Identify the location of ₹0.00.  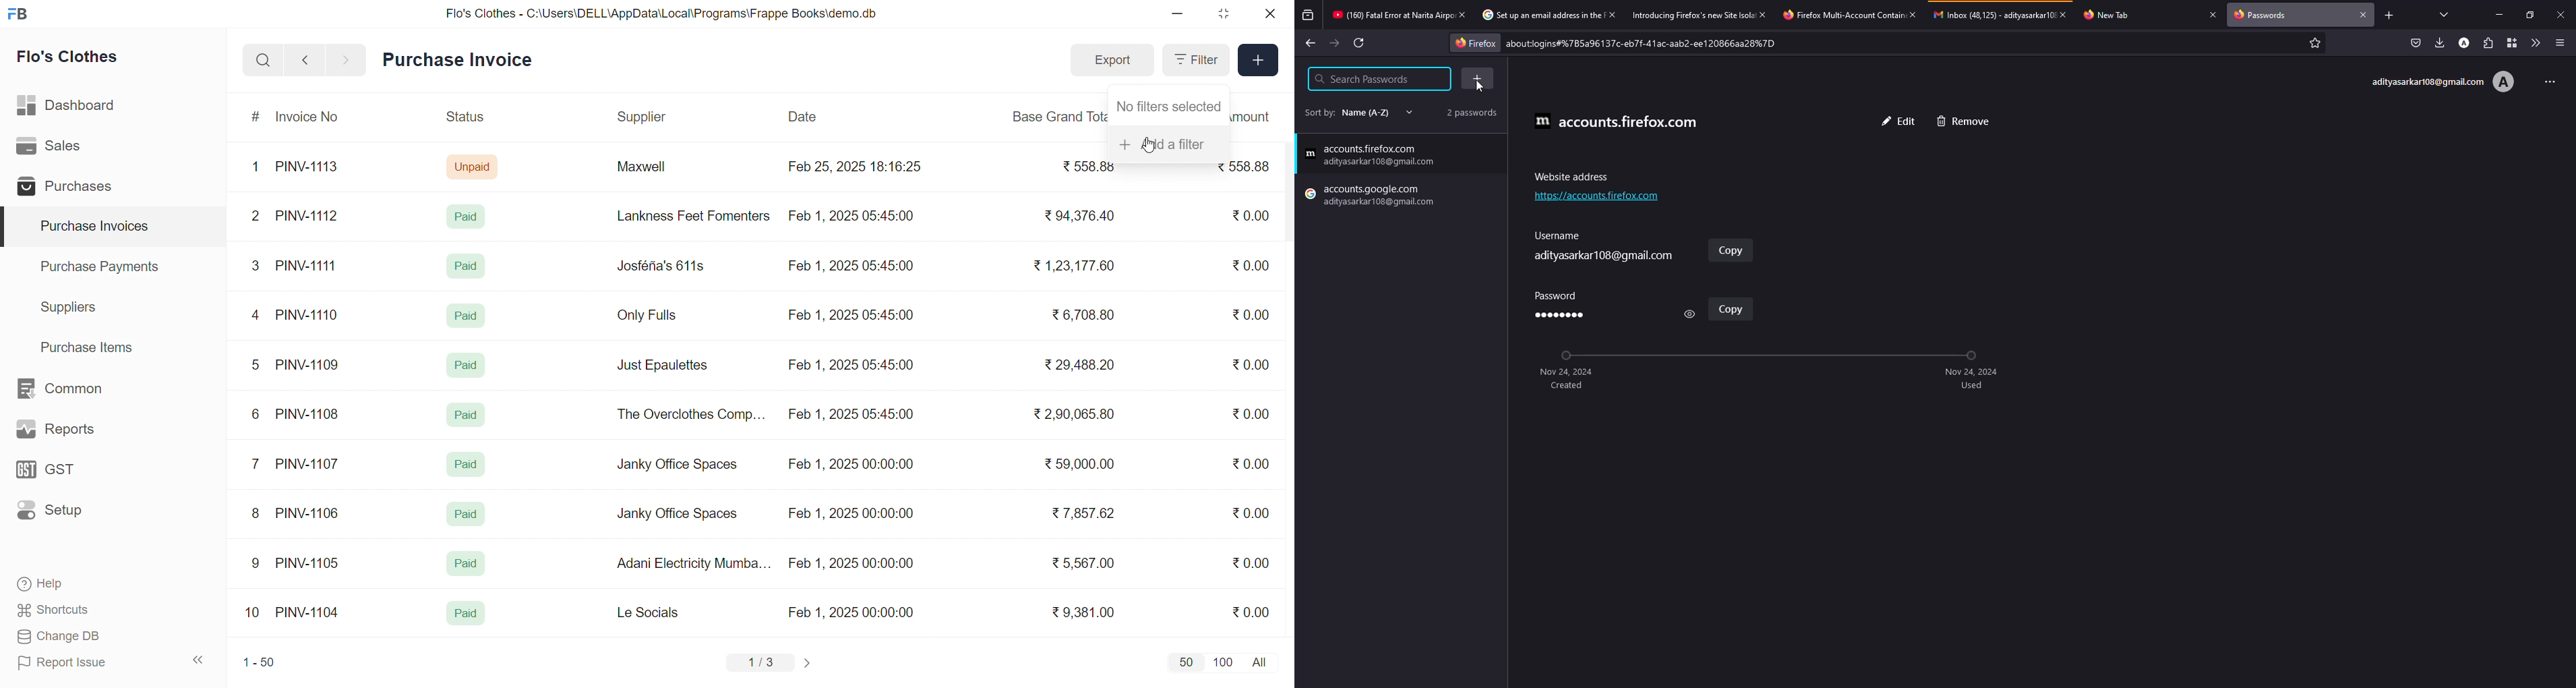
(1251, 513).